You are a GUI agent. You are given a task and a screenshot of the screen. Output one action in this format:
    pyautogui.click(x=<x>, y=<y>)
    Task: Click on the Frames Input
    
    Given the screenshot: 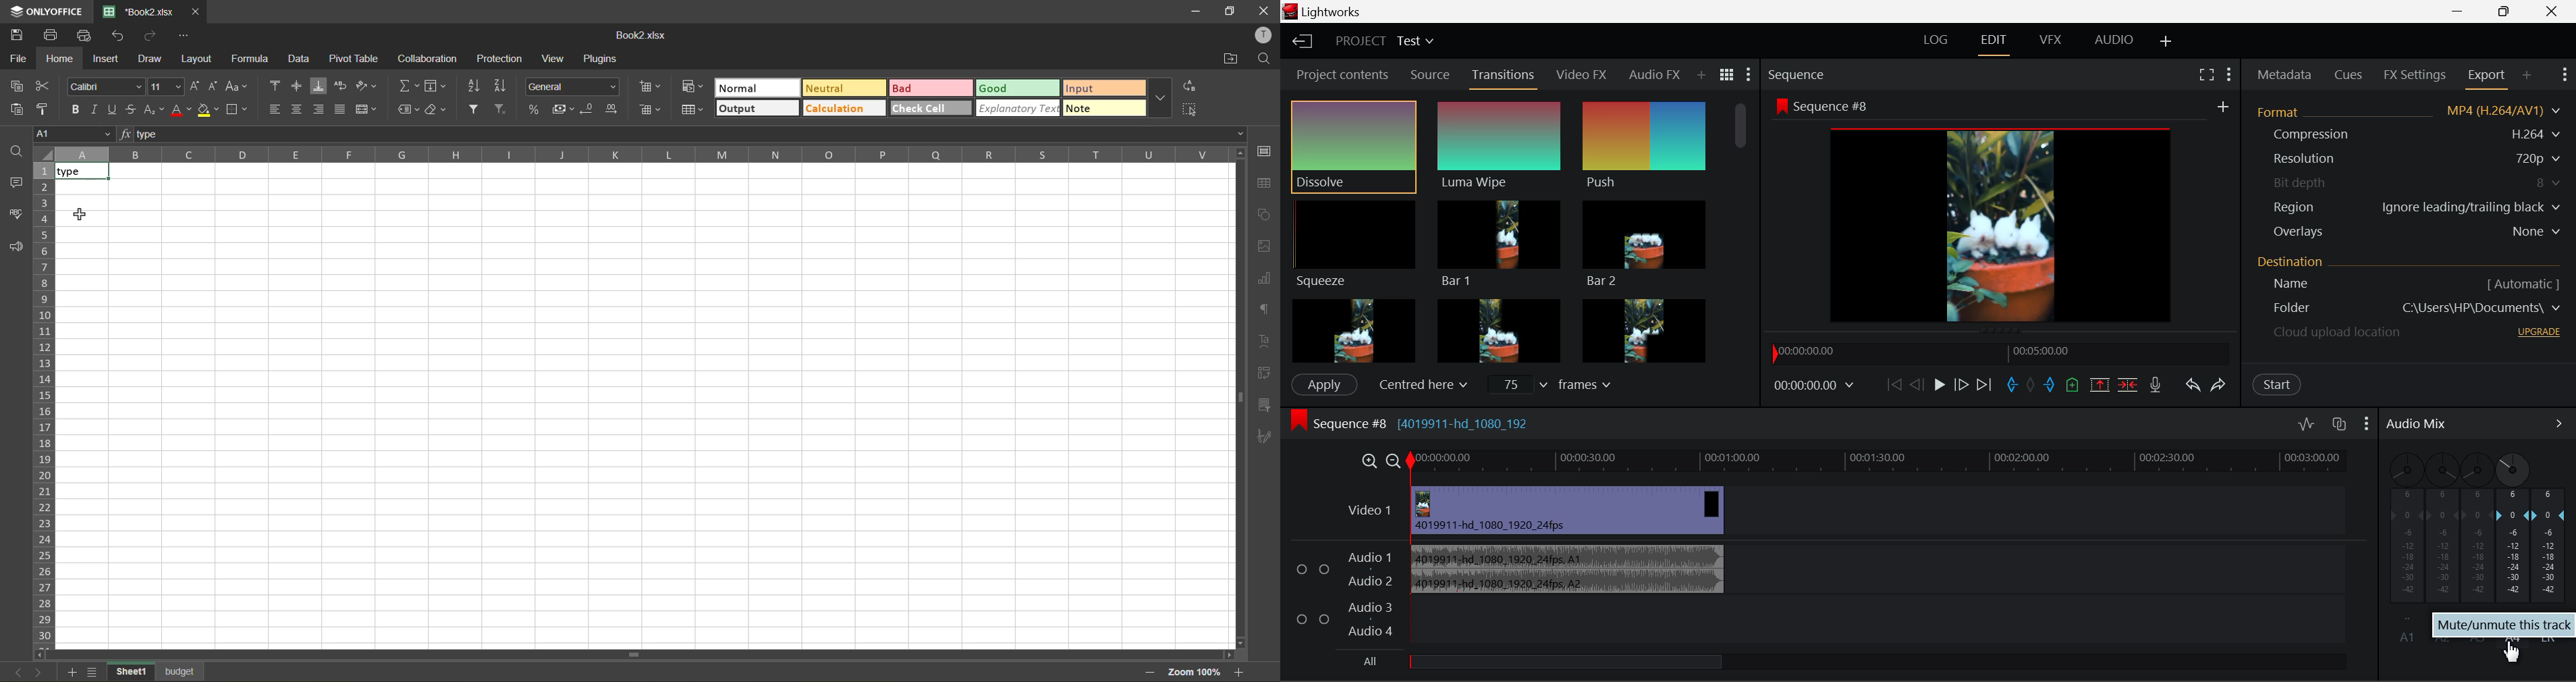 What is the action you would take?
    pyautogui.click(x=1558, y=384)
    